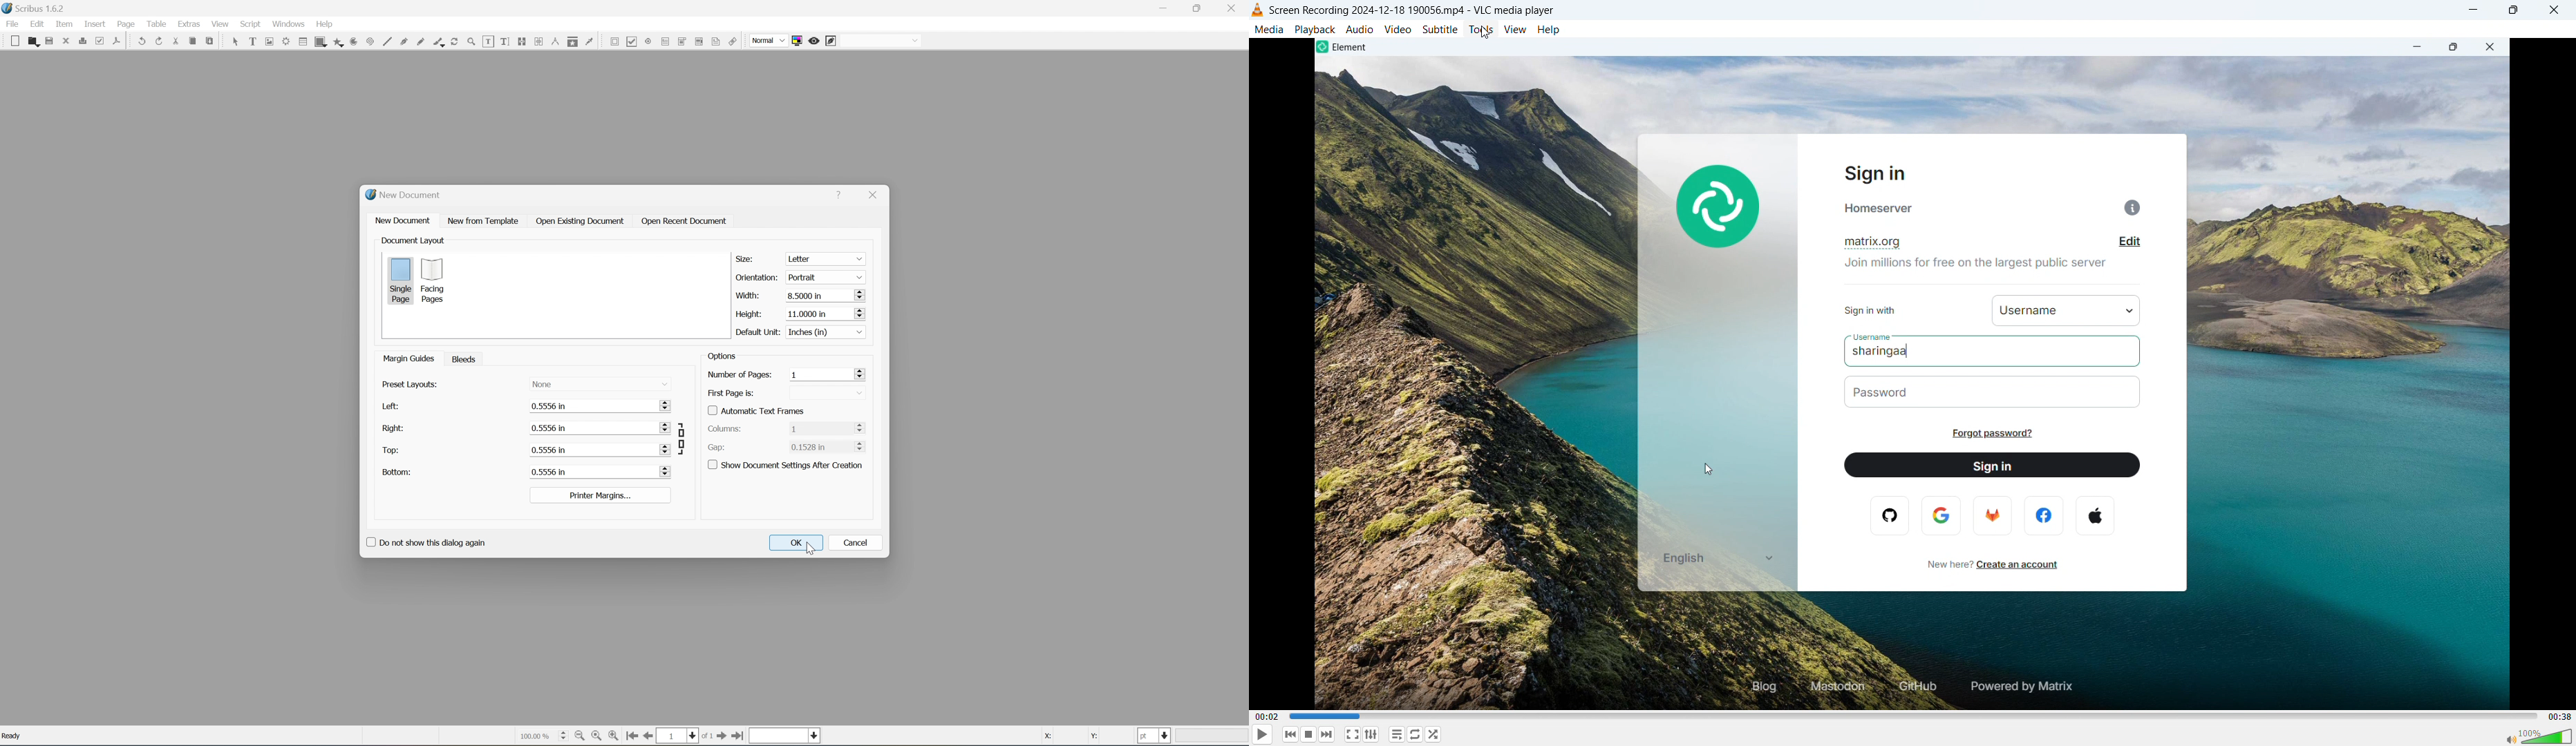 This screenshot has width=2576, height=756. What do you see at coordinates (751, 314) in the screenshot?
I see `height:` at bounding box center [751, 314].